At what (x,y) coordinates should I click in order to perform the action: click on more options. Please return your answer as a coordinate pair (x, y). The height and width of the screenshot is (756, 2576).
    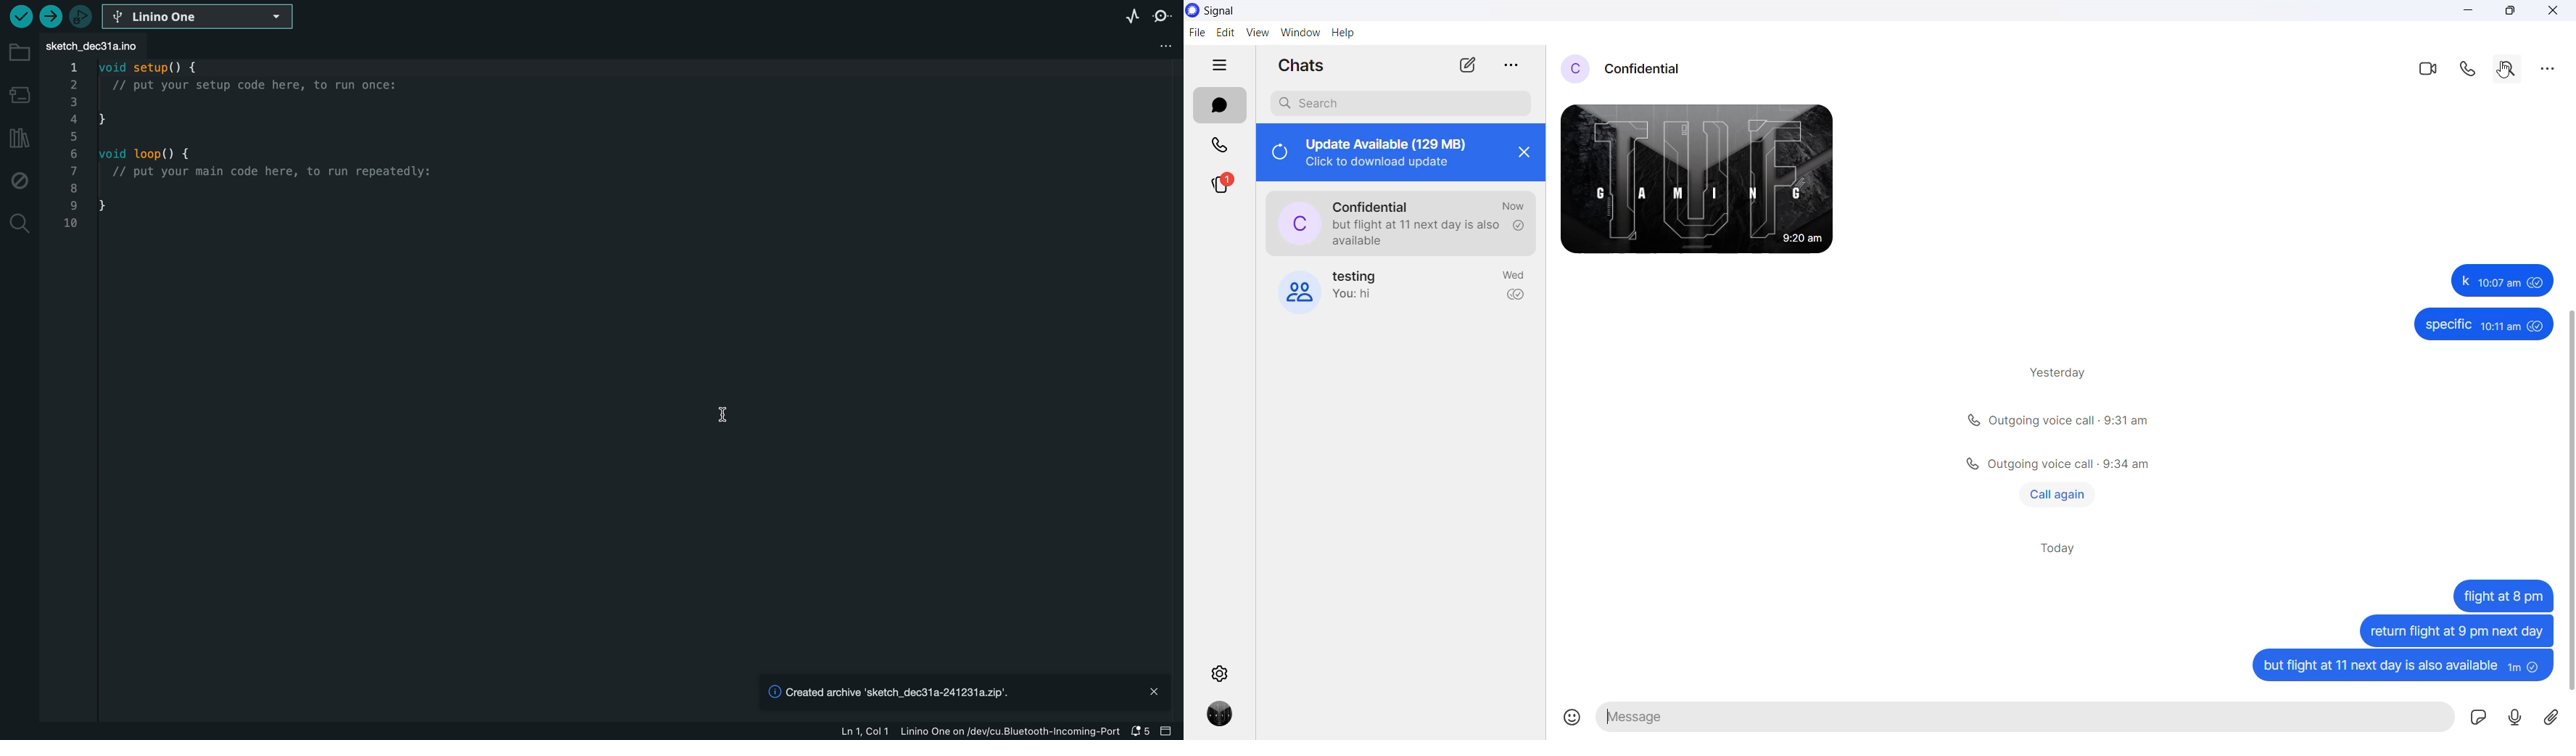
    Looking at the image, I should click on (2548, 67).